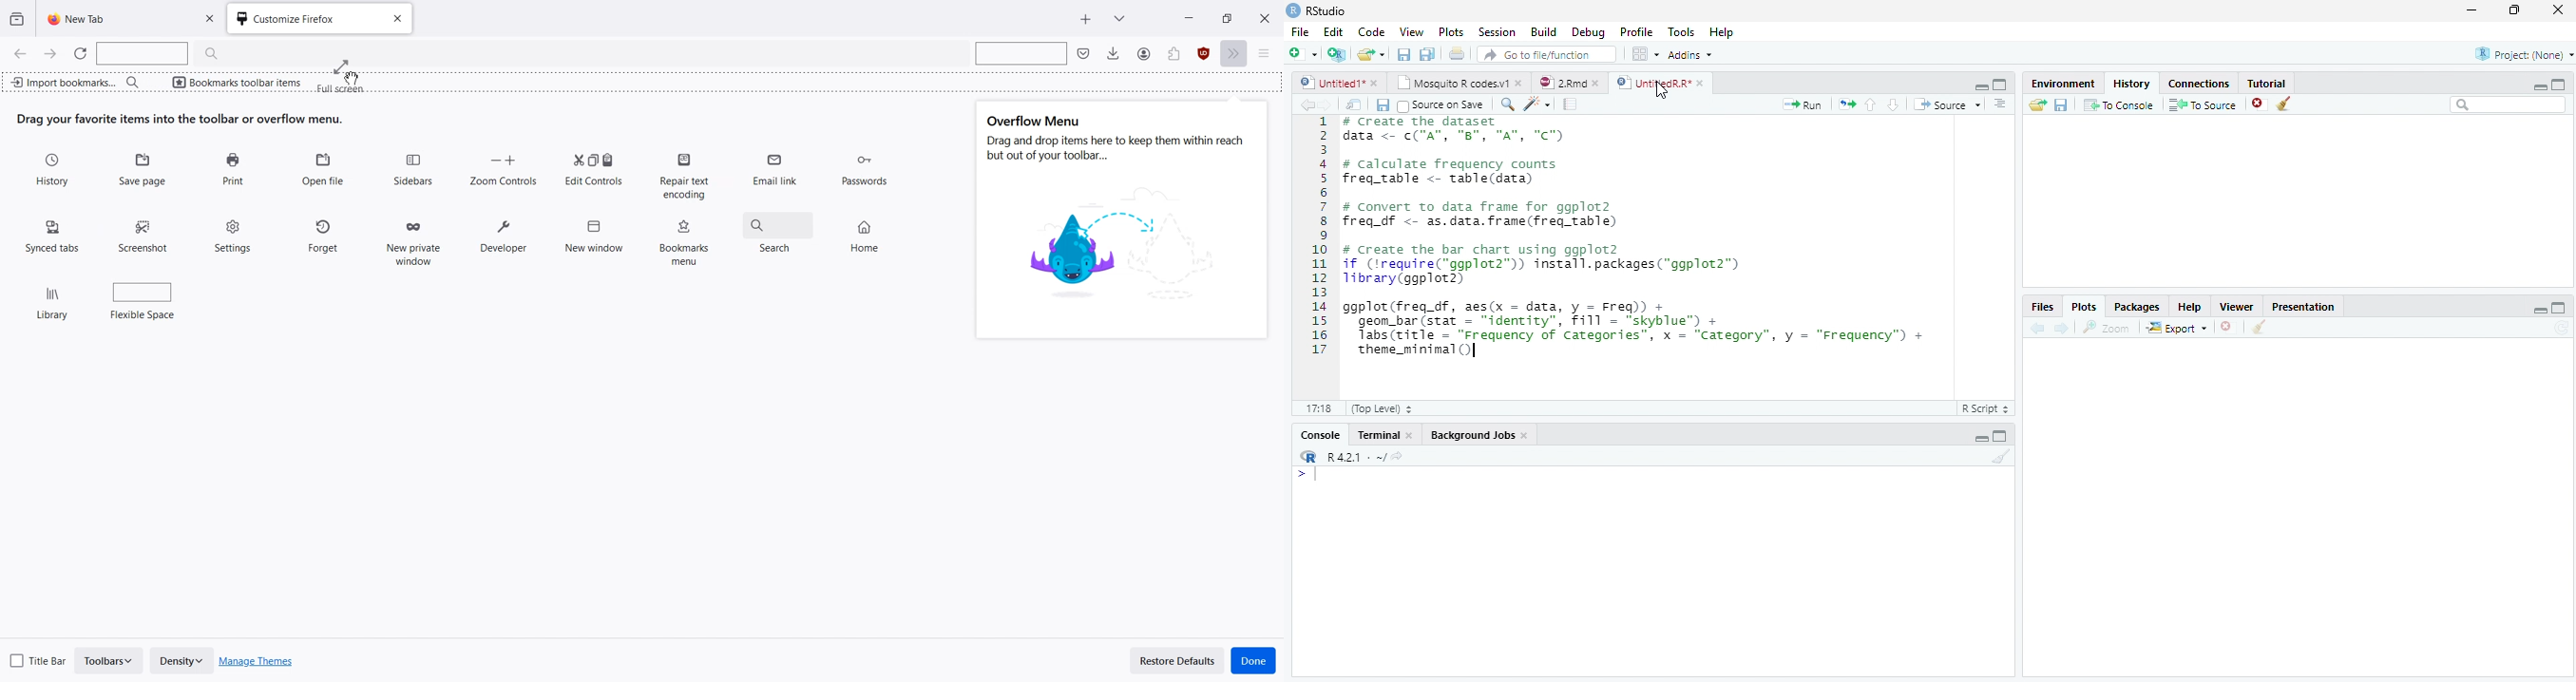  What do you see at coordinates (1661, 90) in the screenshot?
I see `Cursor` at bounding box center [1661, 90].